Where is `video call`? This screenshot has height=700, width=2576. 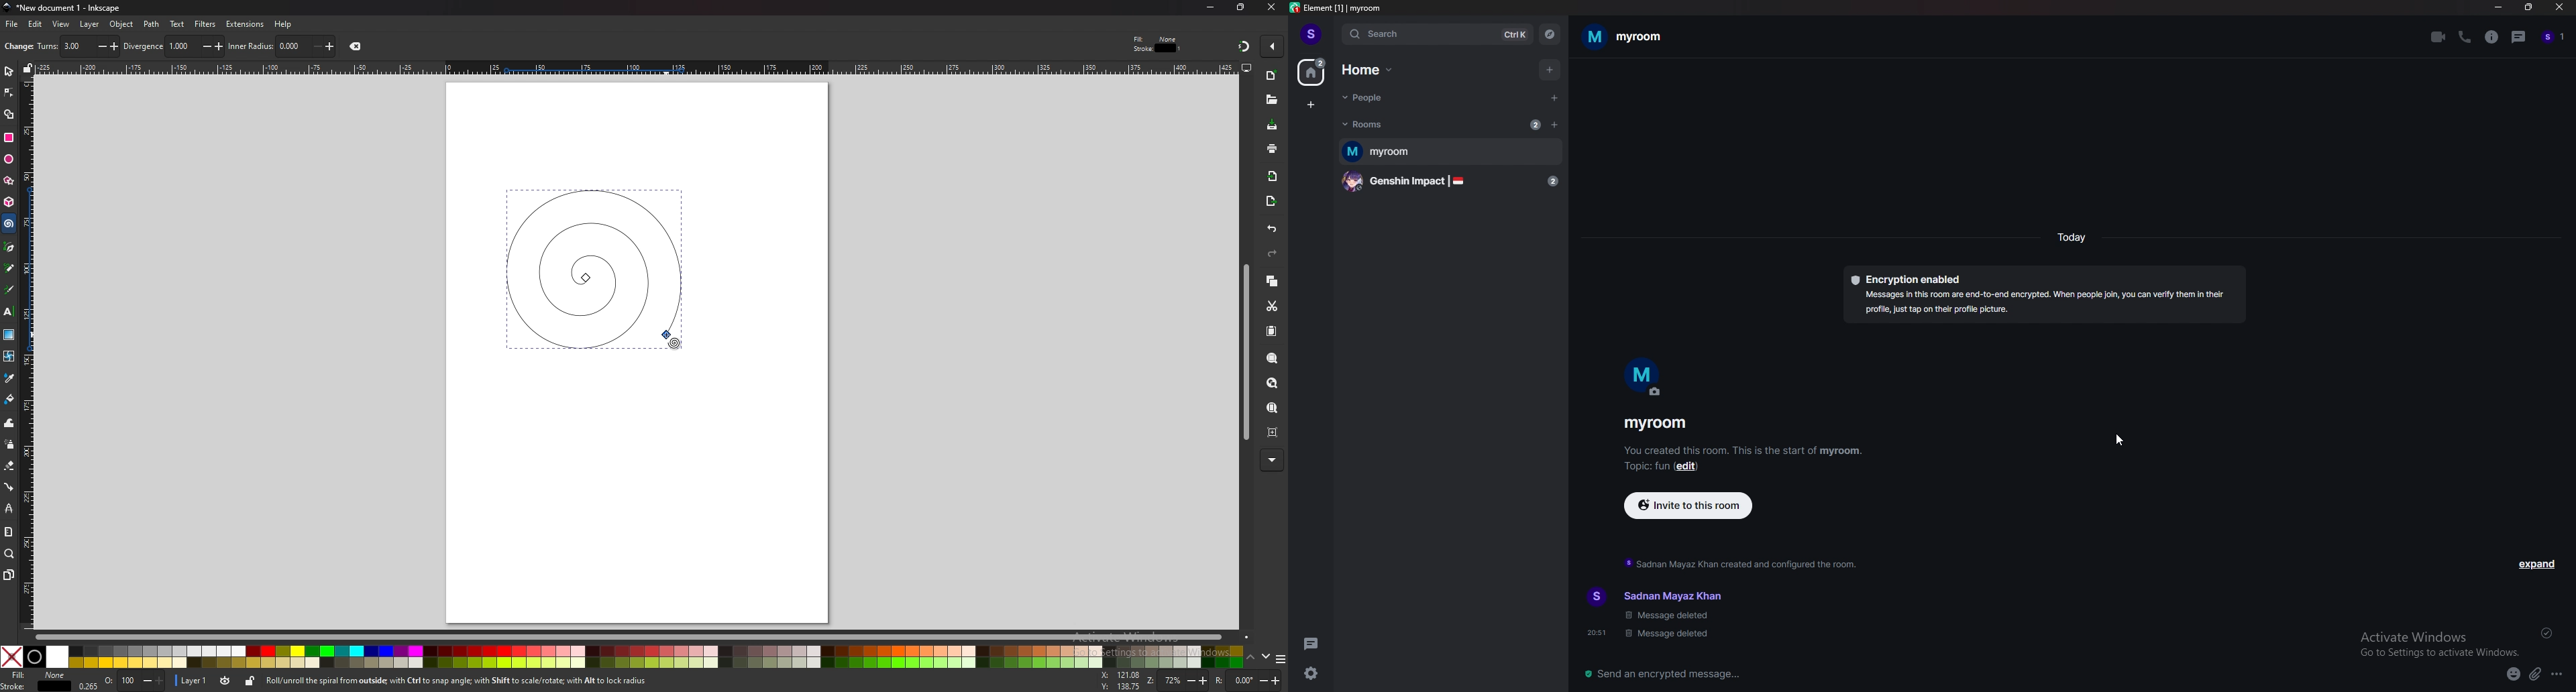 video call is located at coordinates (2439, 37).